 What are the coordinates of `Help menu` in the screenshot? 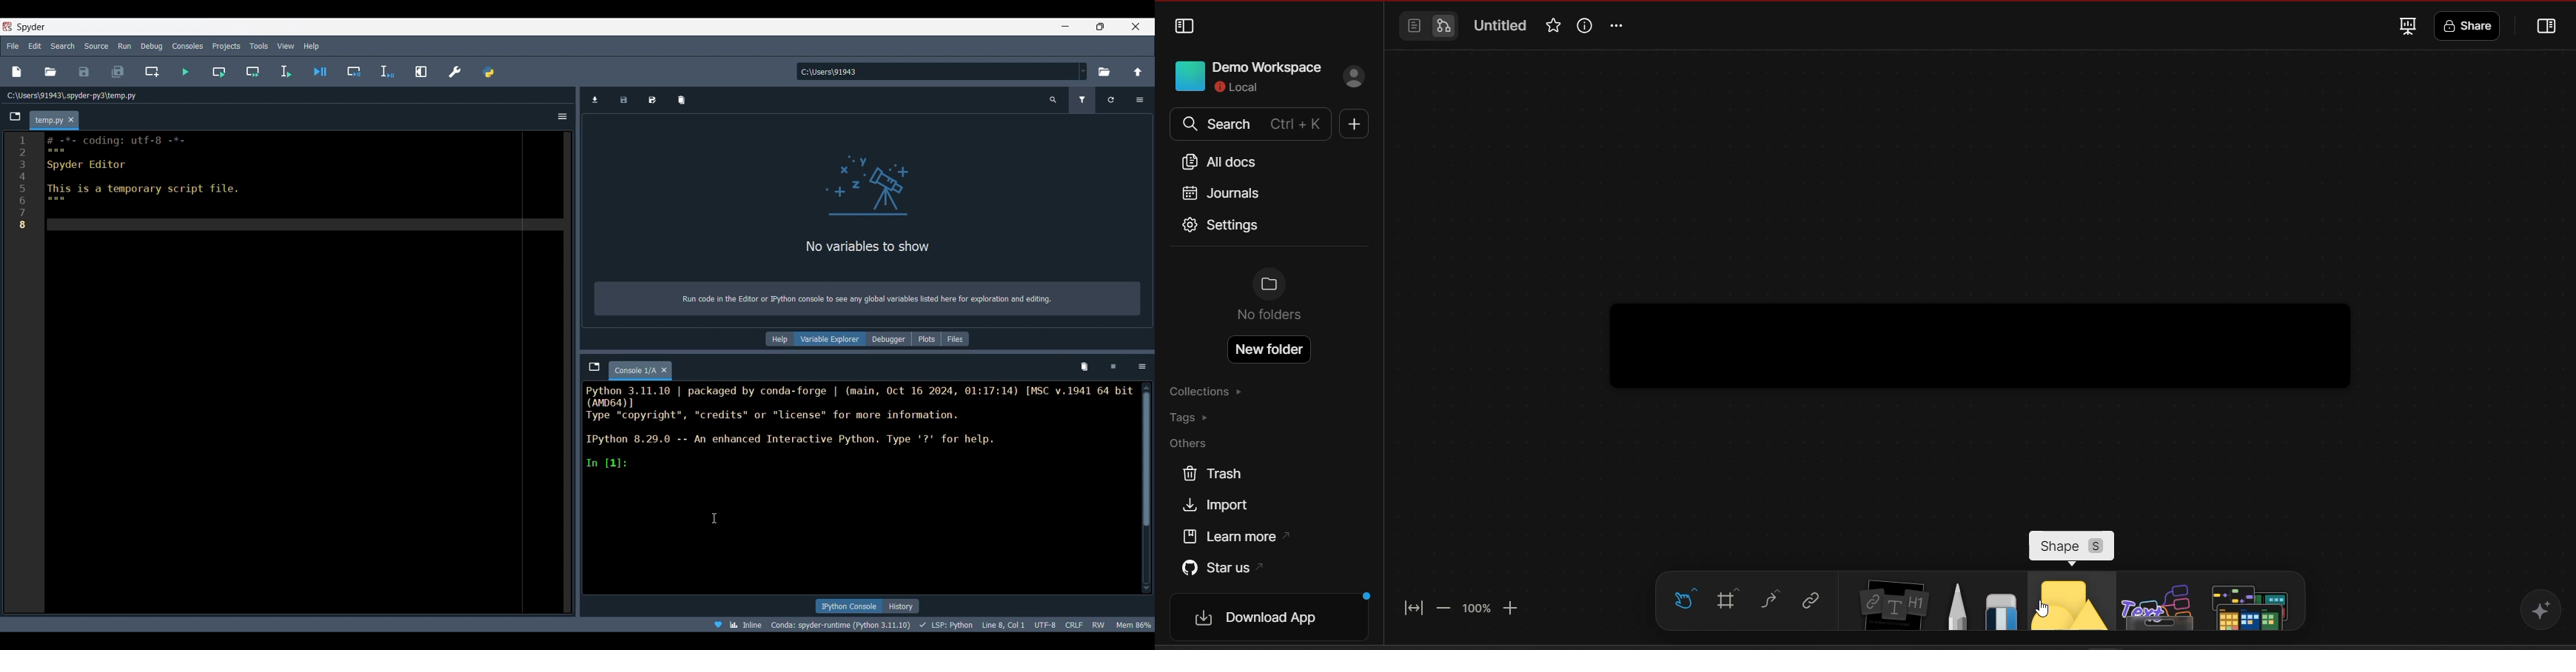 It's located at (311, 46).